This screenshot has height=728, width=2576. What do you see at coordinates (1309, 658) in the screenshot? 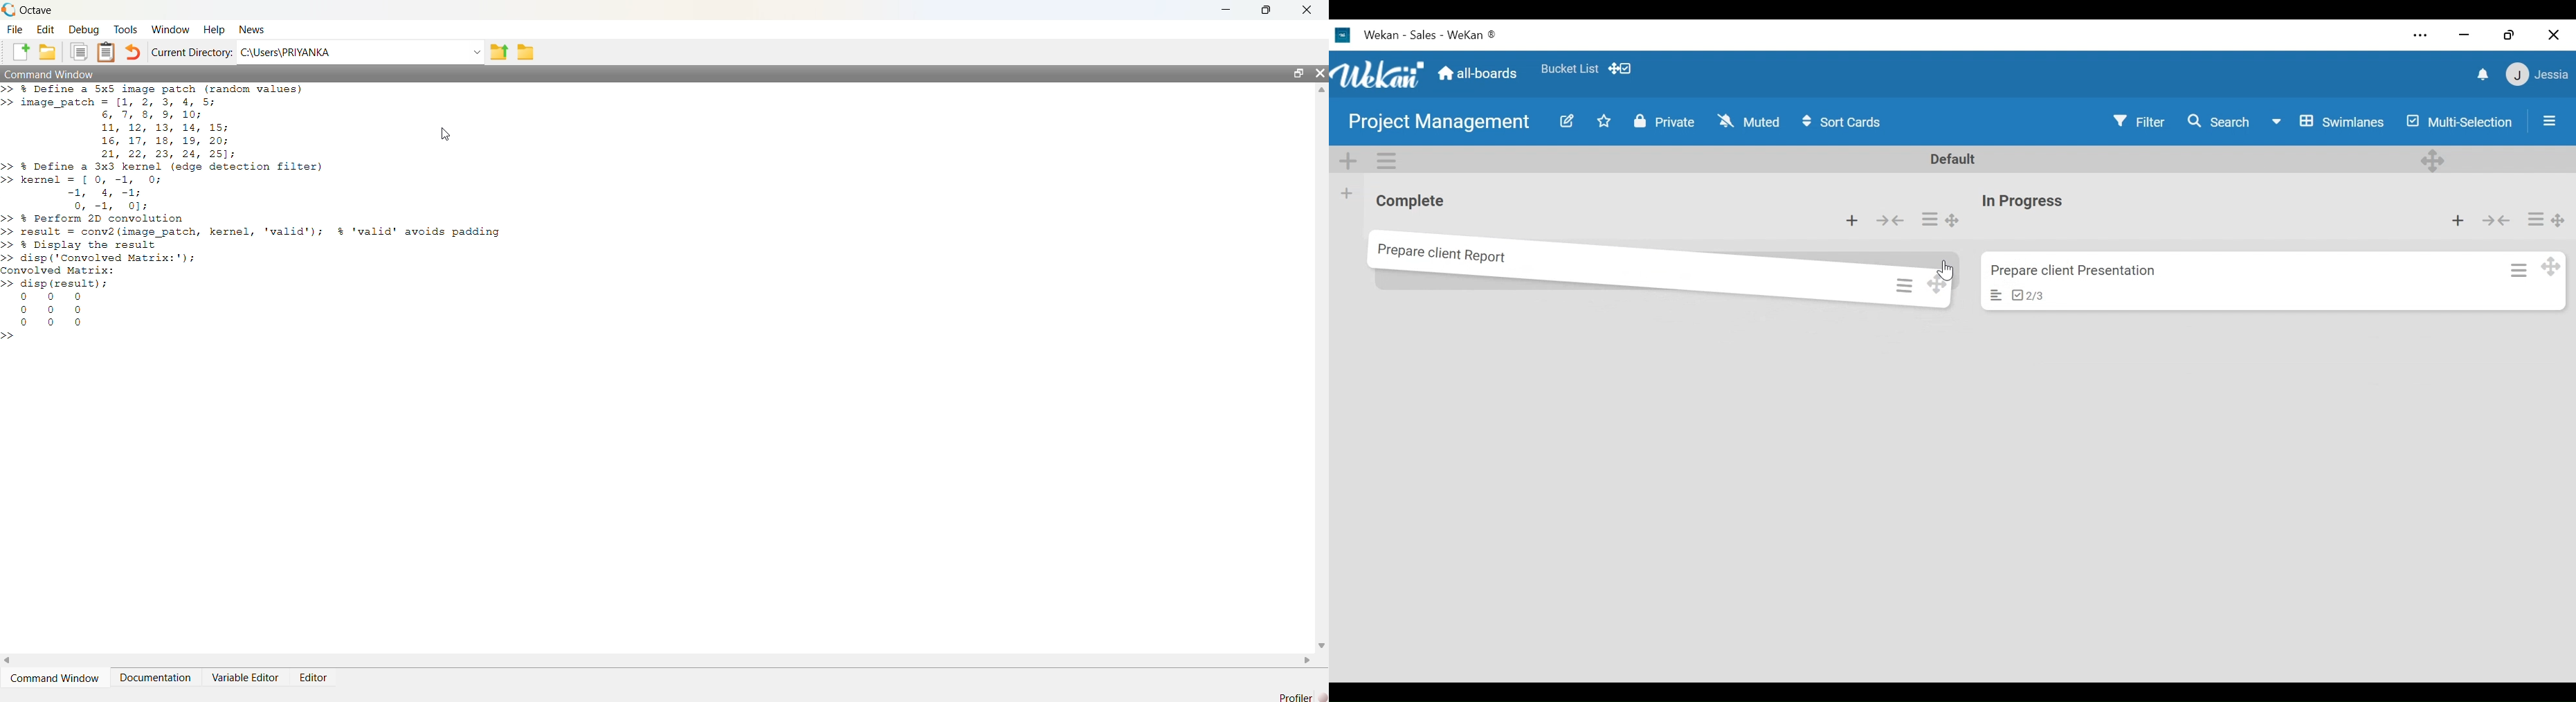
I see `Right` at bounding box center [1309, 658].